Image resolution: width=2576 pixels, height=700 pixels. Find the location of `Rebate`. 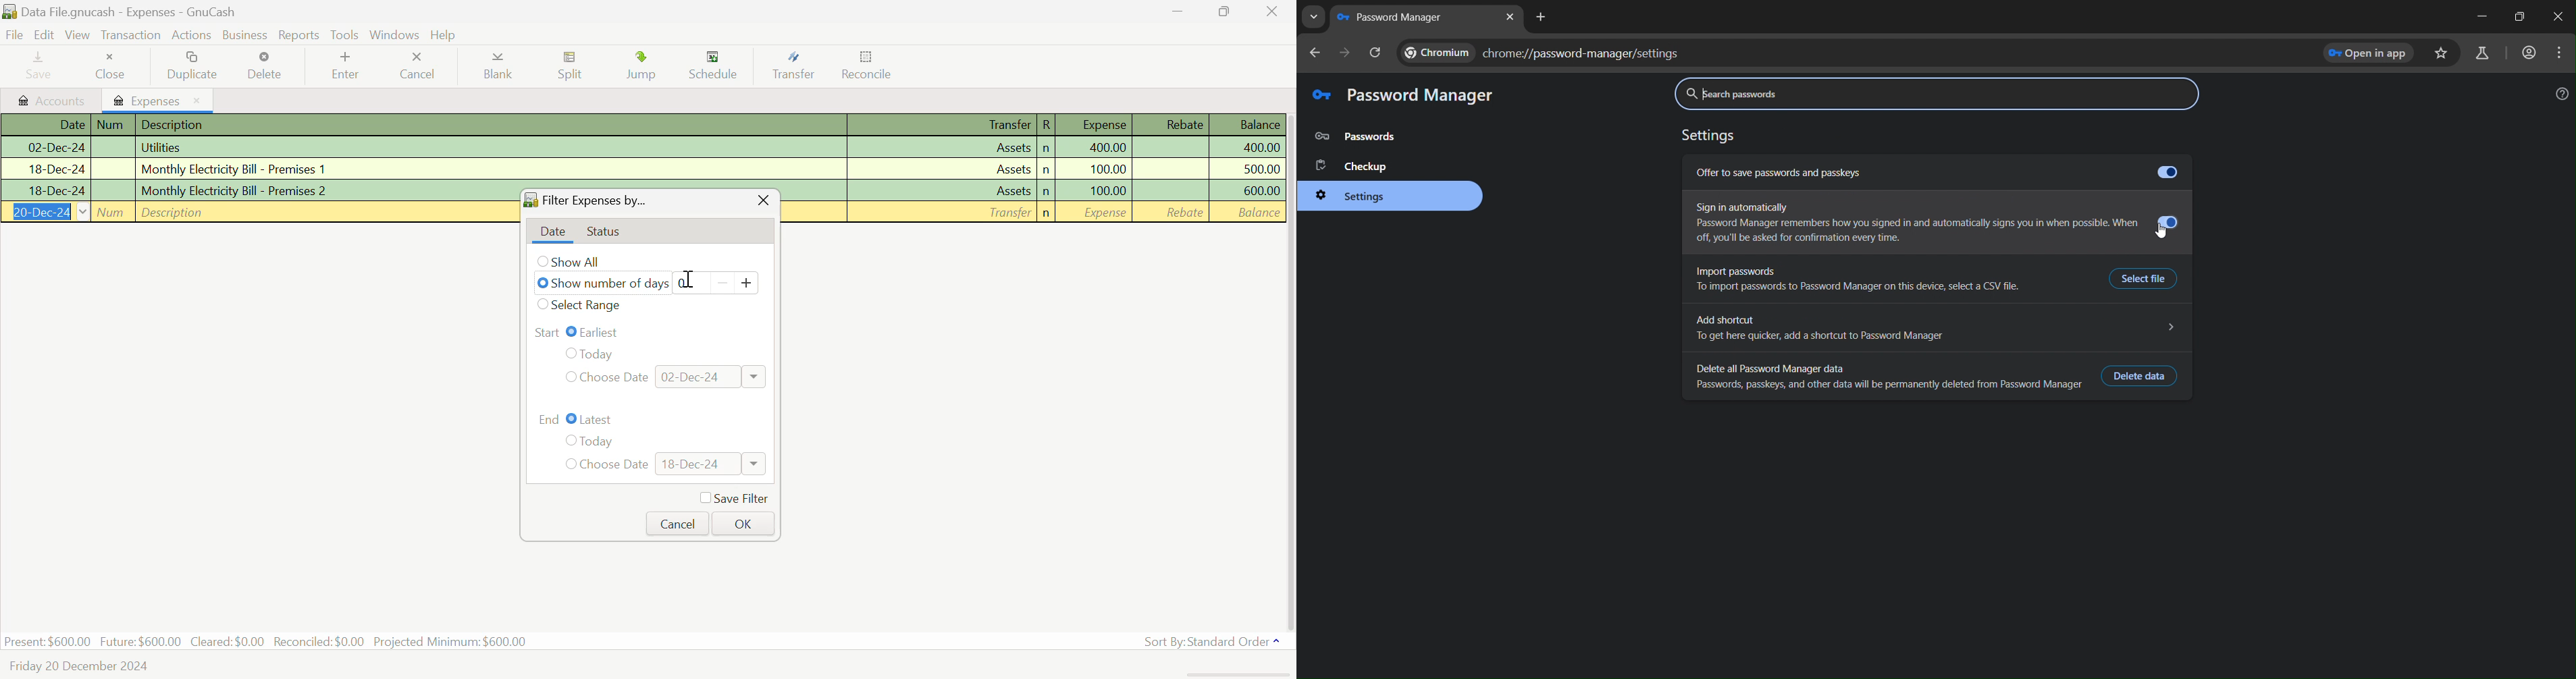

Rebate is located at coordinates (1170, 168).